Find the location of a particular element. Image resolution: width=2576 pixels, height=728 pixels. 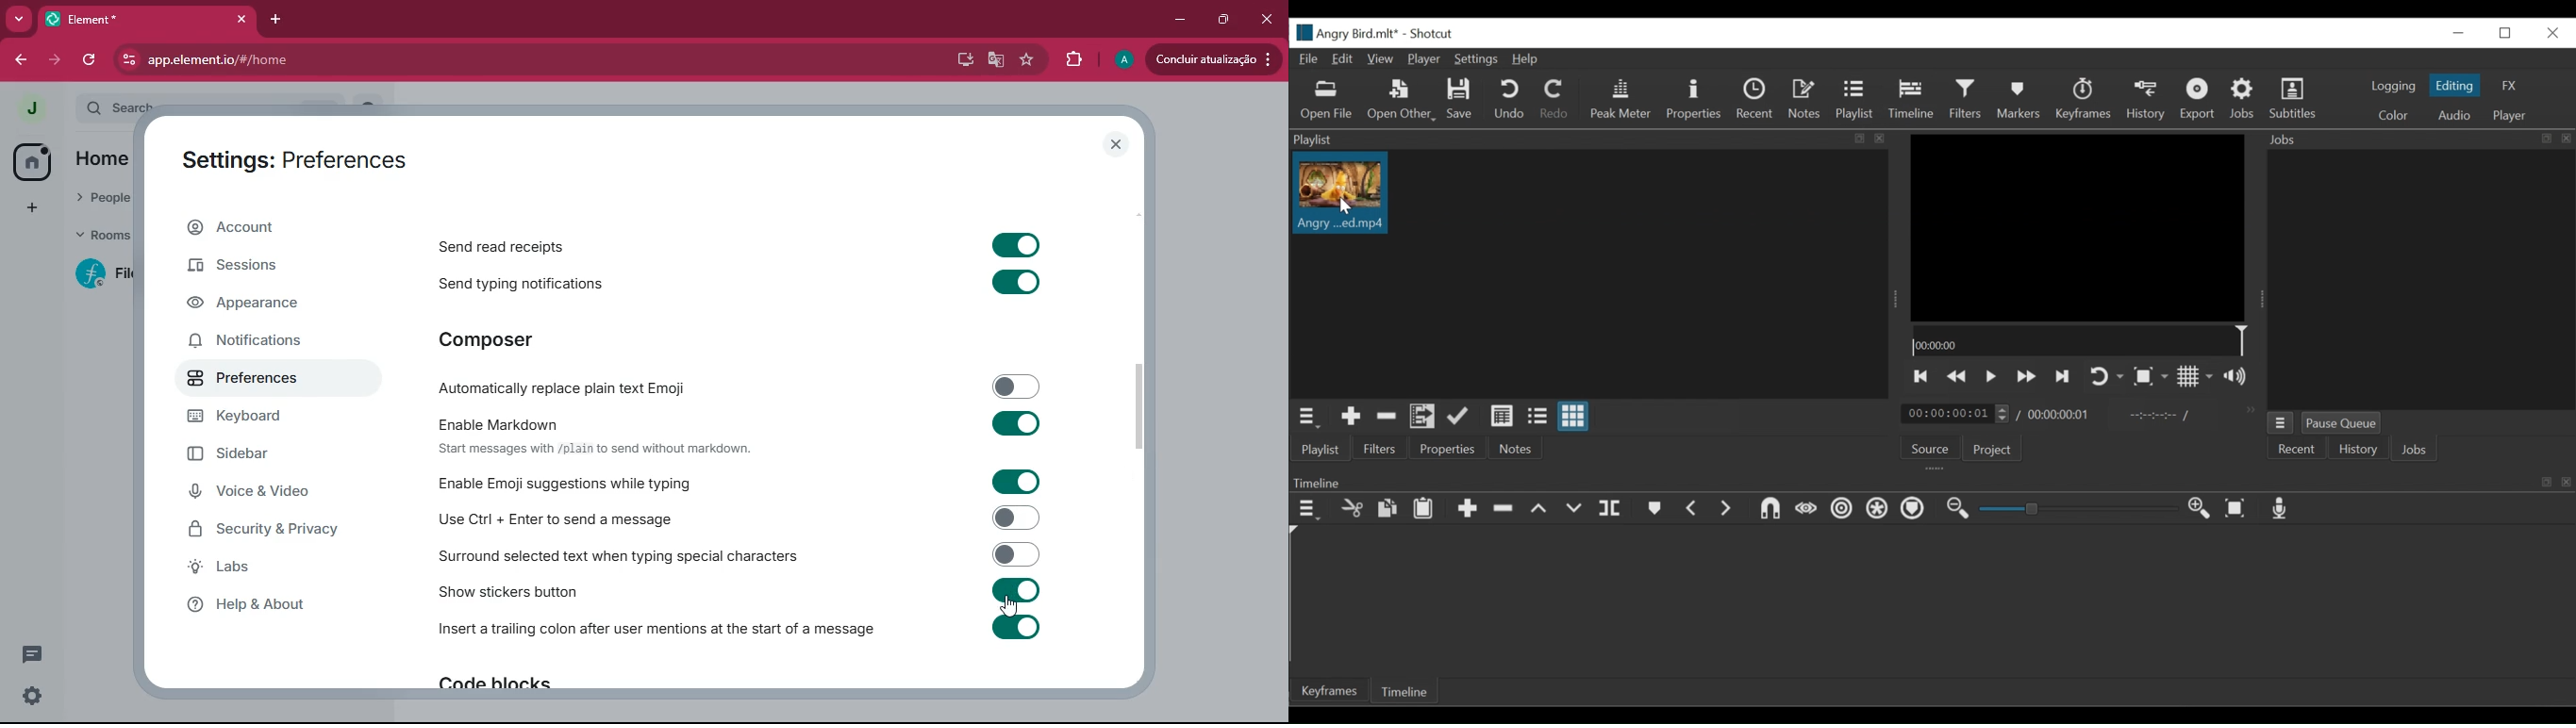

Markers is located at coordinates (1655, 509).